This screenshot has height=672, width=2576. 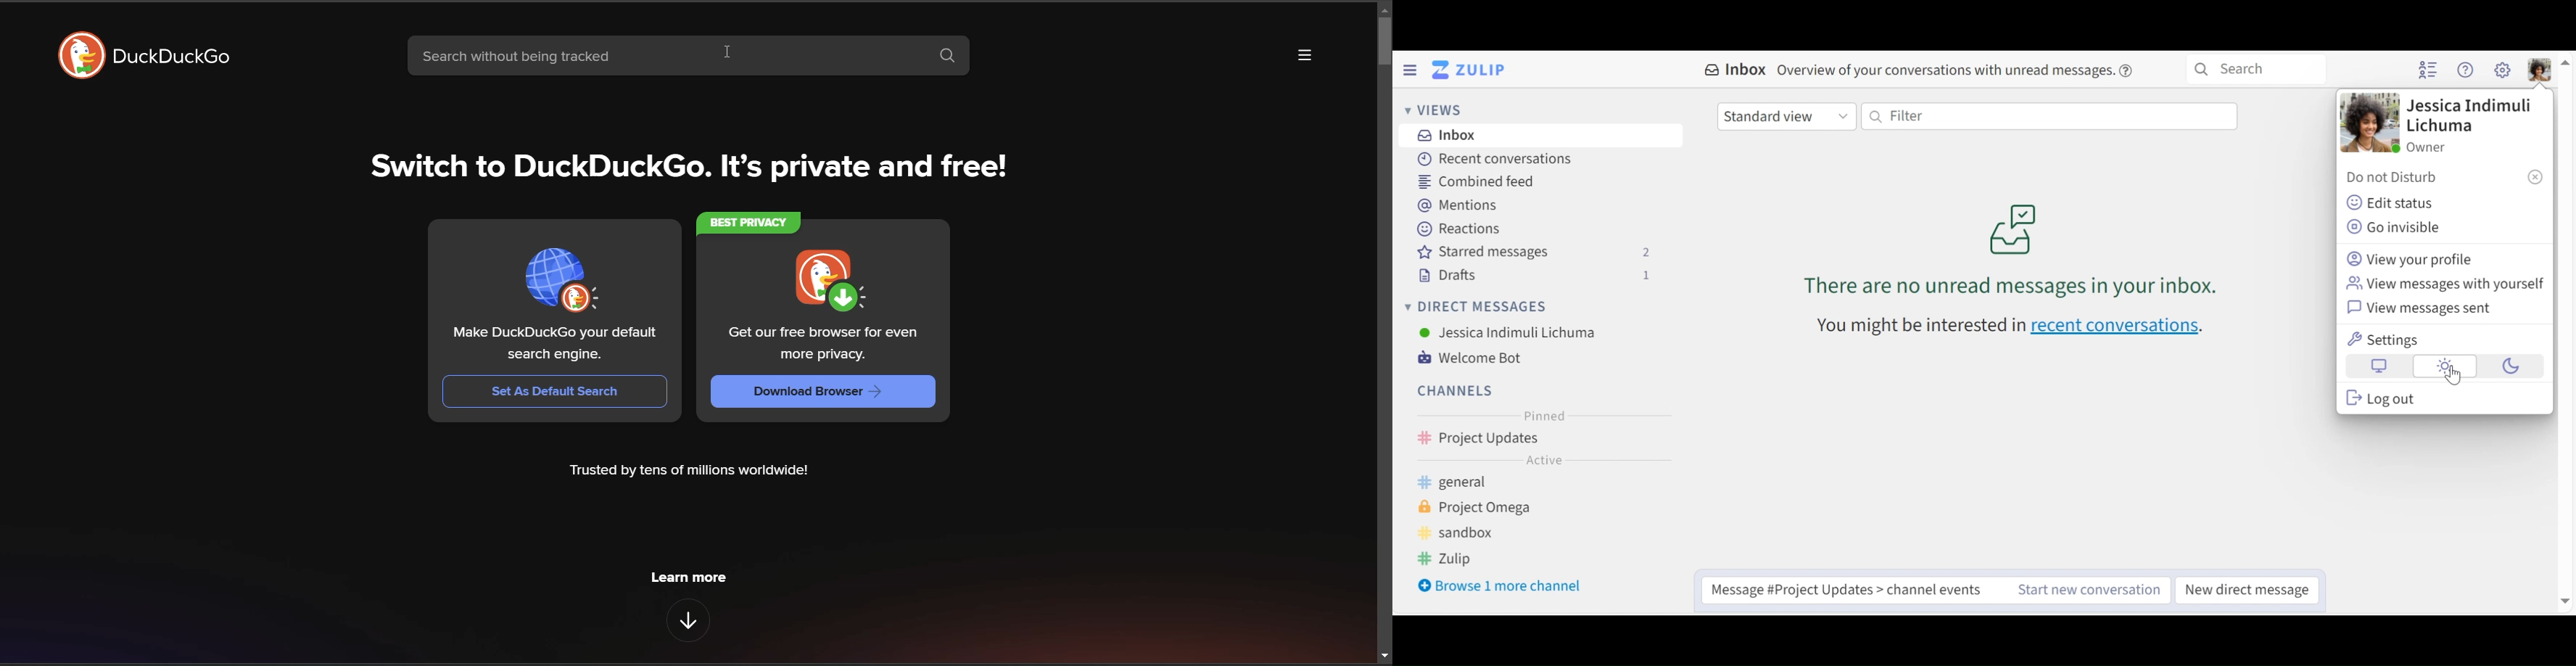 I want to click on Remove, so click(x=2535, y=176).